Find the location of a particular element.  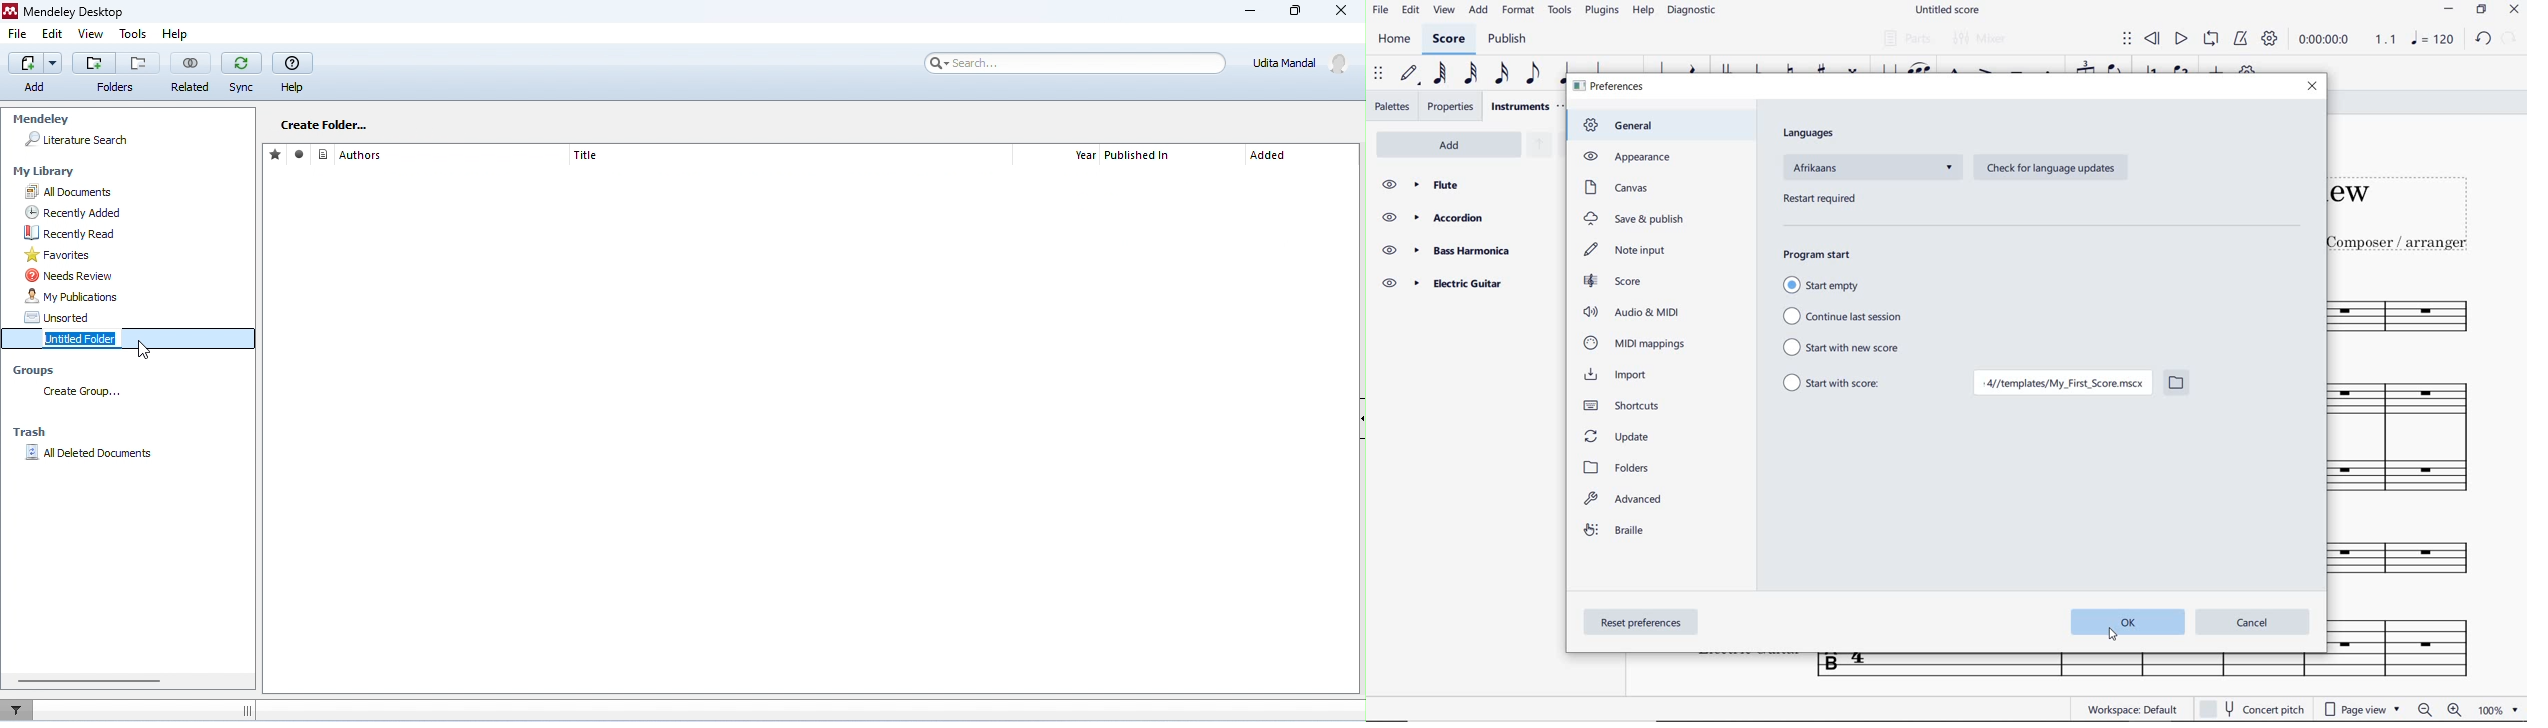

my publication is located at coordinates (137, 297).